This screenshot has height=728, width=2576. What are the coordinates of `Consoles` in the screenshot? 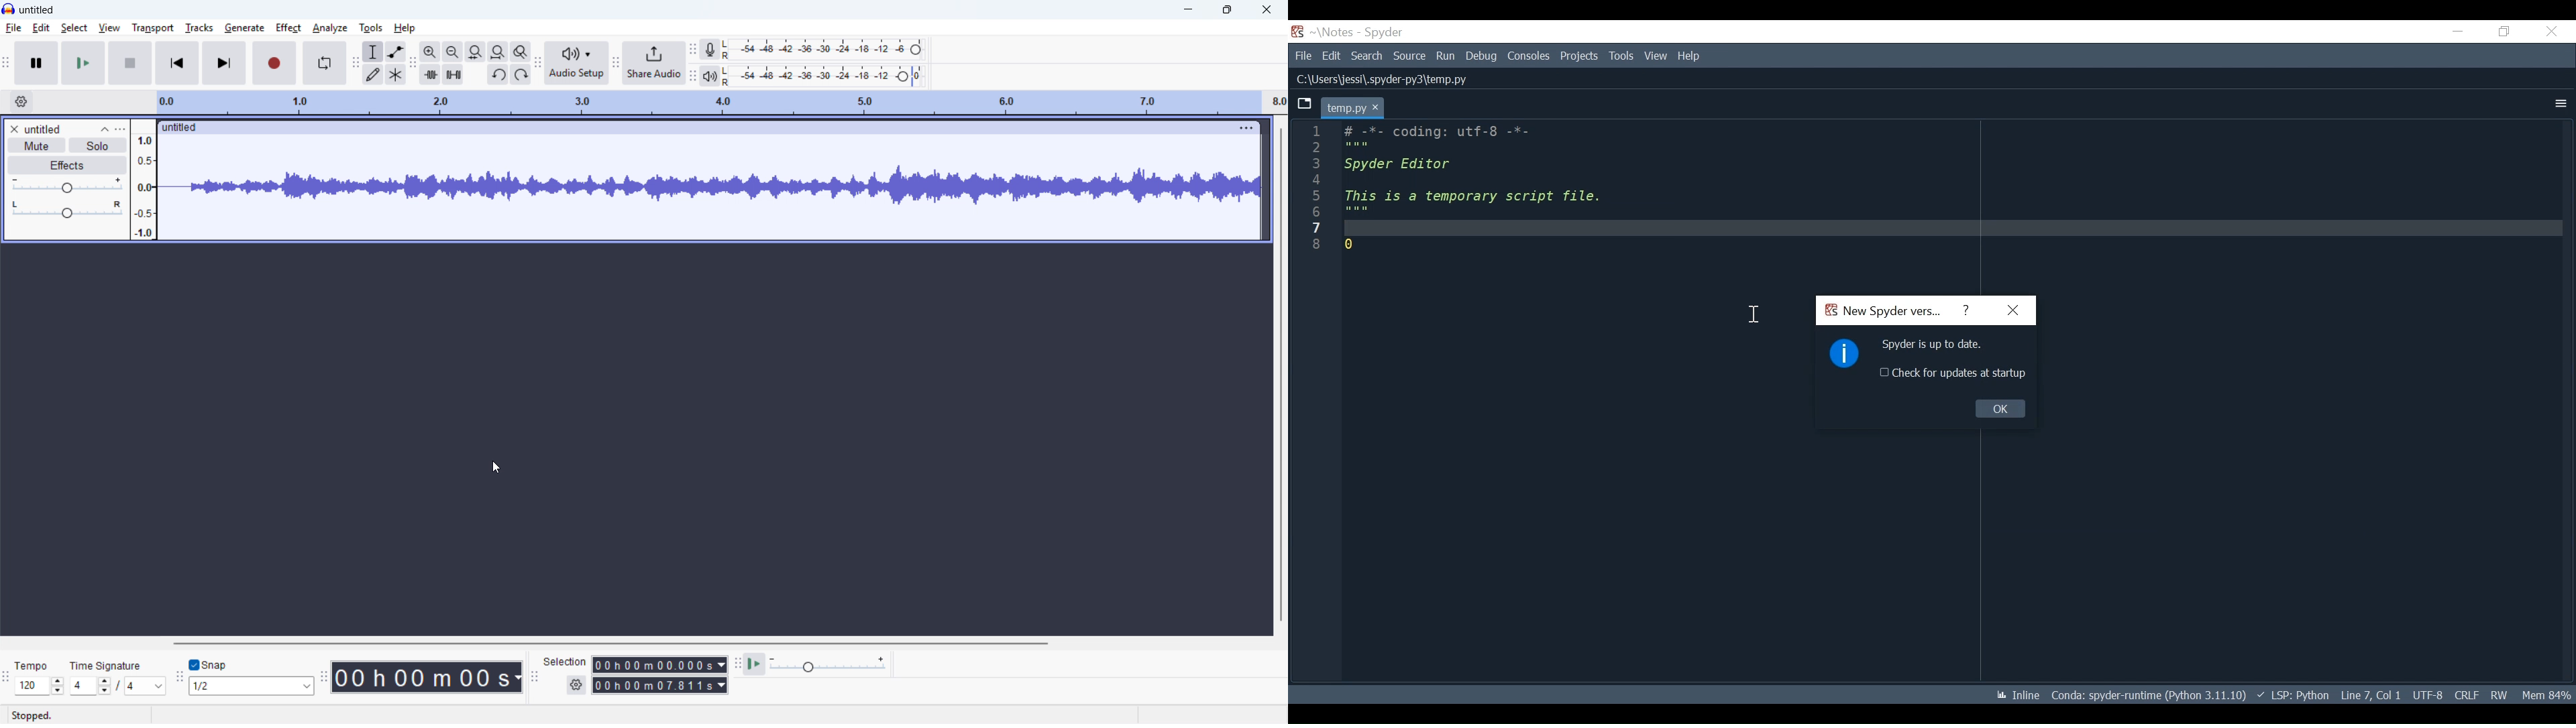 It's located at (1530, 56).